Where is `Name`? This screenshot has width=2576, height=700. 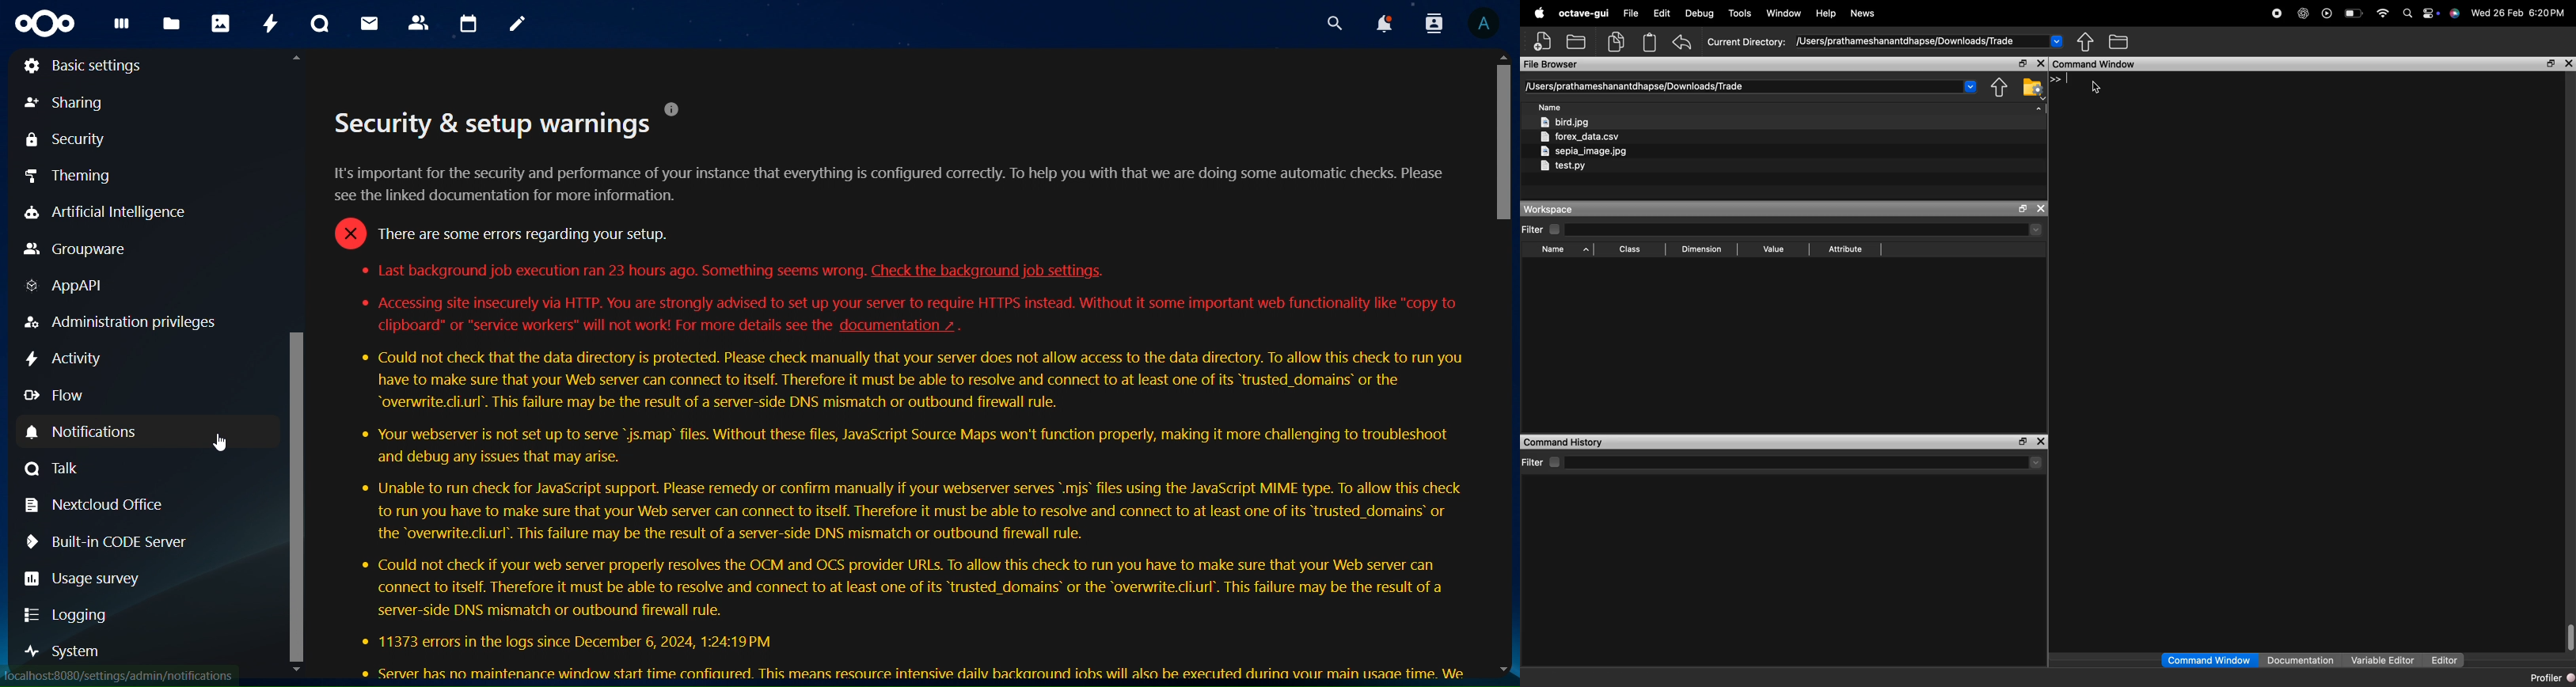 Name is located at coordinates (1566, 250).